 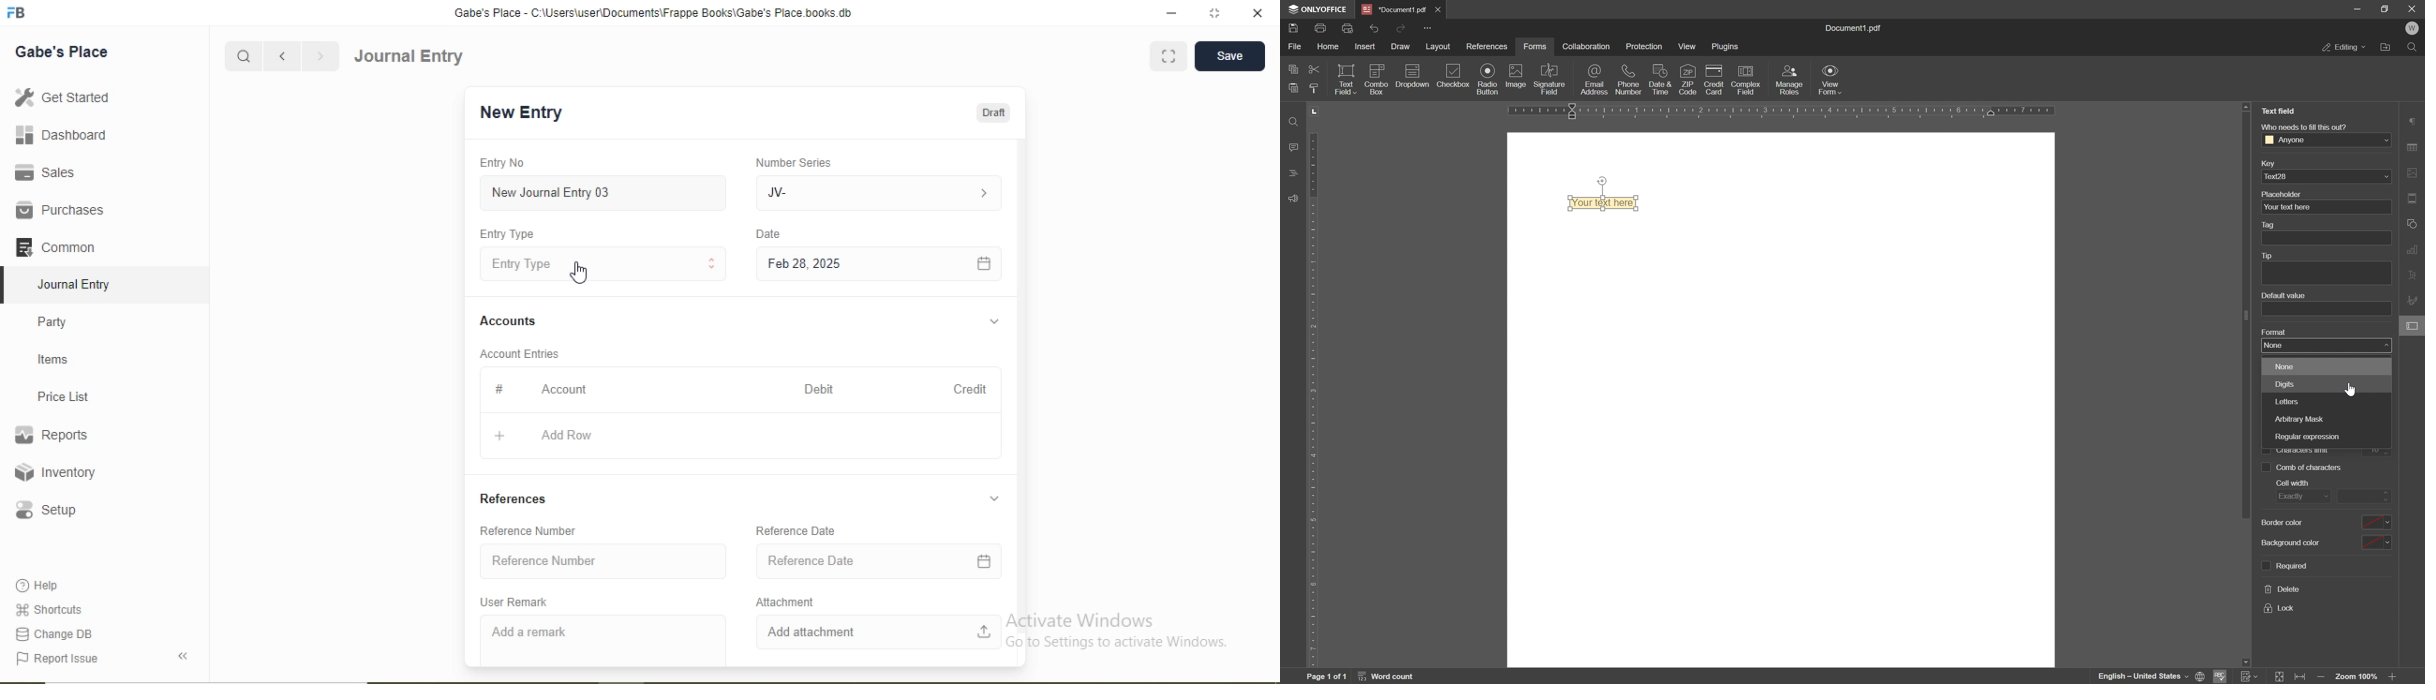 What do you see at coordinates (793, 163) in the screenshot?
I see `Number Series` at bounding box center [793, 163].